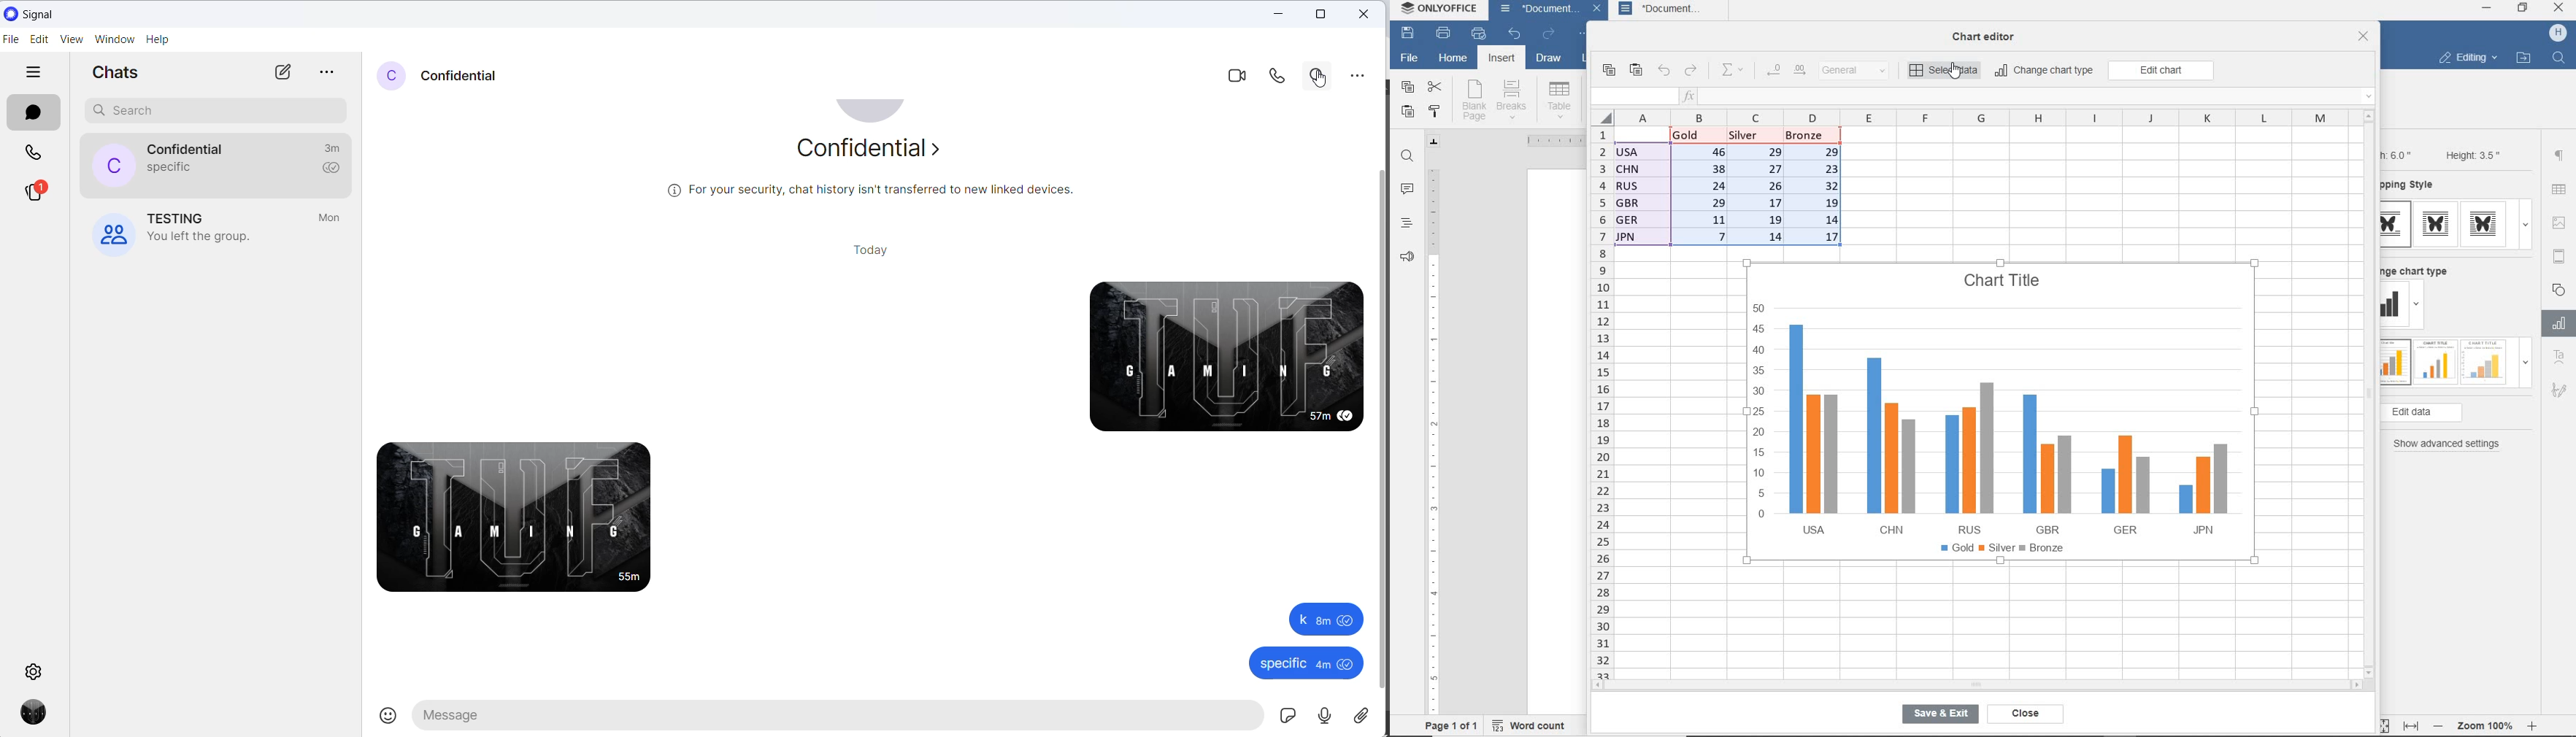  What do you see at coordinates (1633, 97) in the screenshot?
I see `input field` at bounding box center [1633, 97].